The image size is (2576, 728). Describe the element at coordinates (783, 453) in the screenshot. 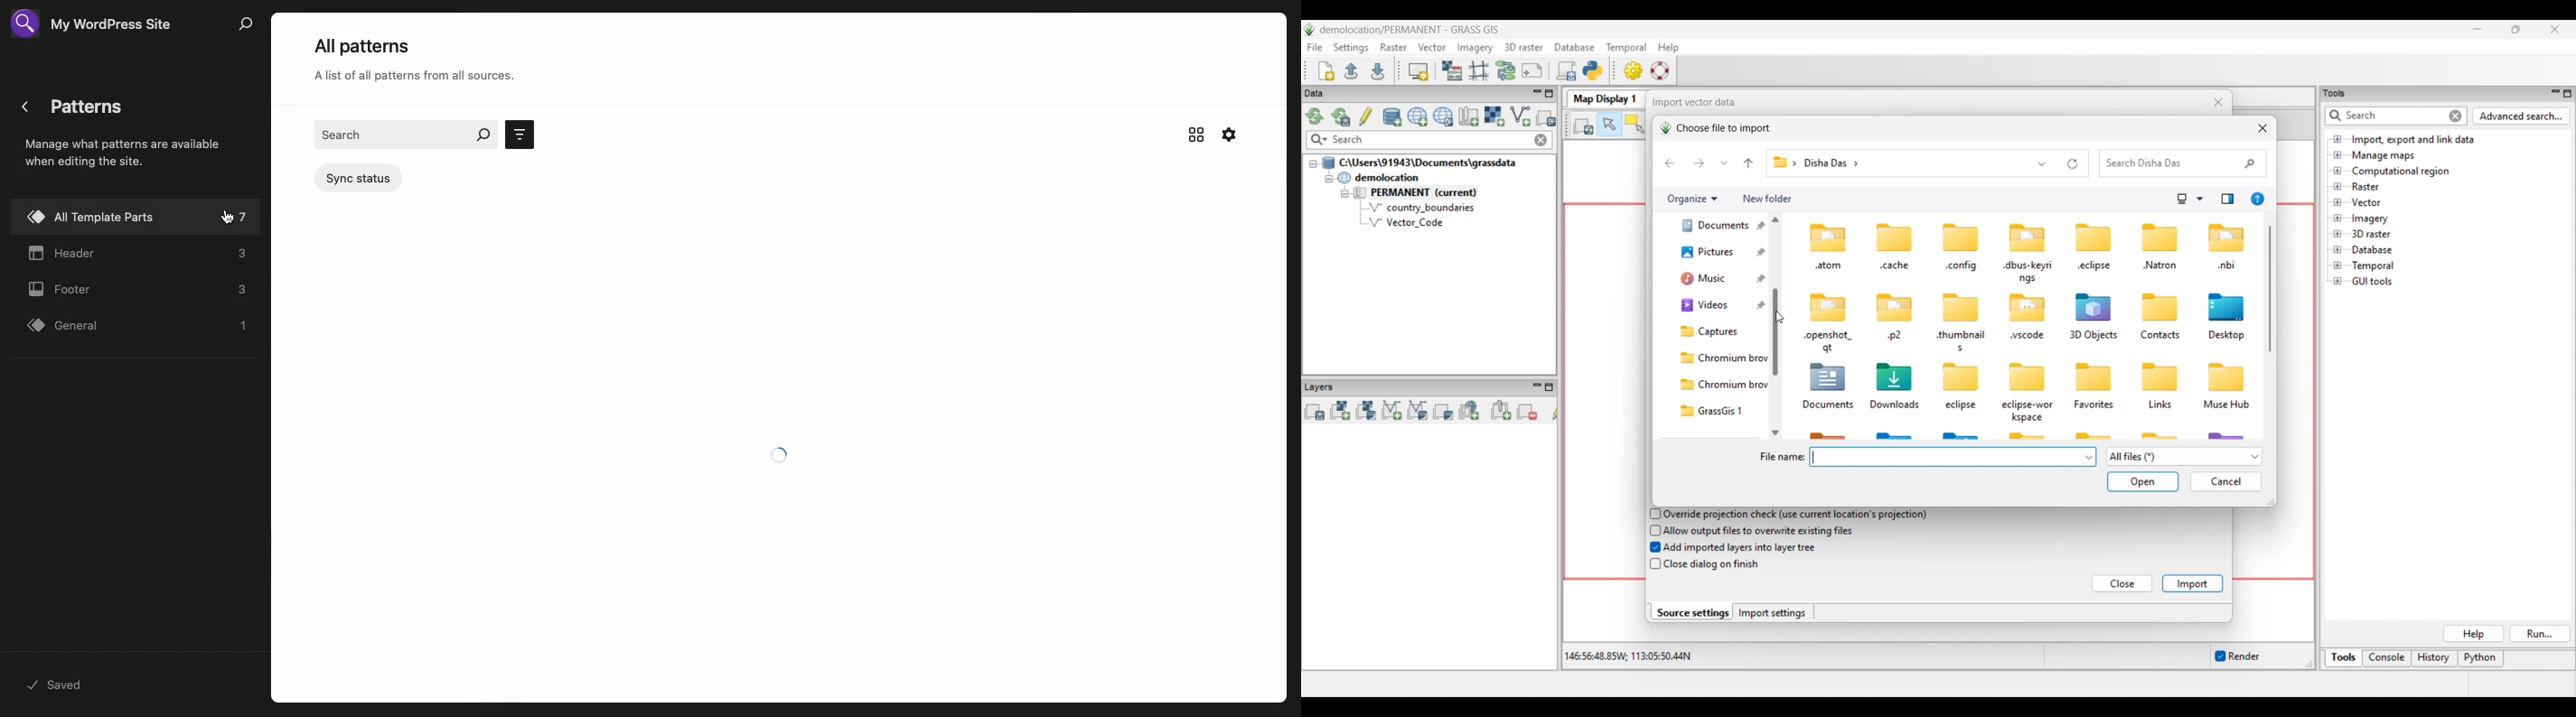

I see `loading` at that location.